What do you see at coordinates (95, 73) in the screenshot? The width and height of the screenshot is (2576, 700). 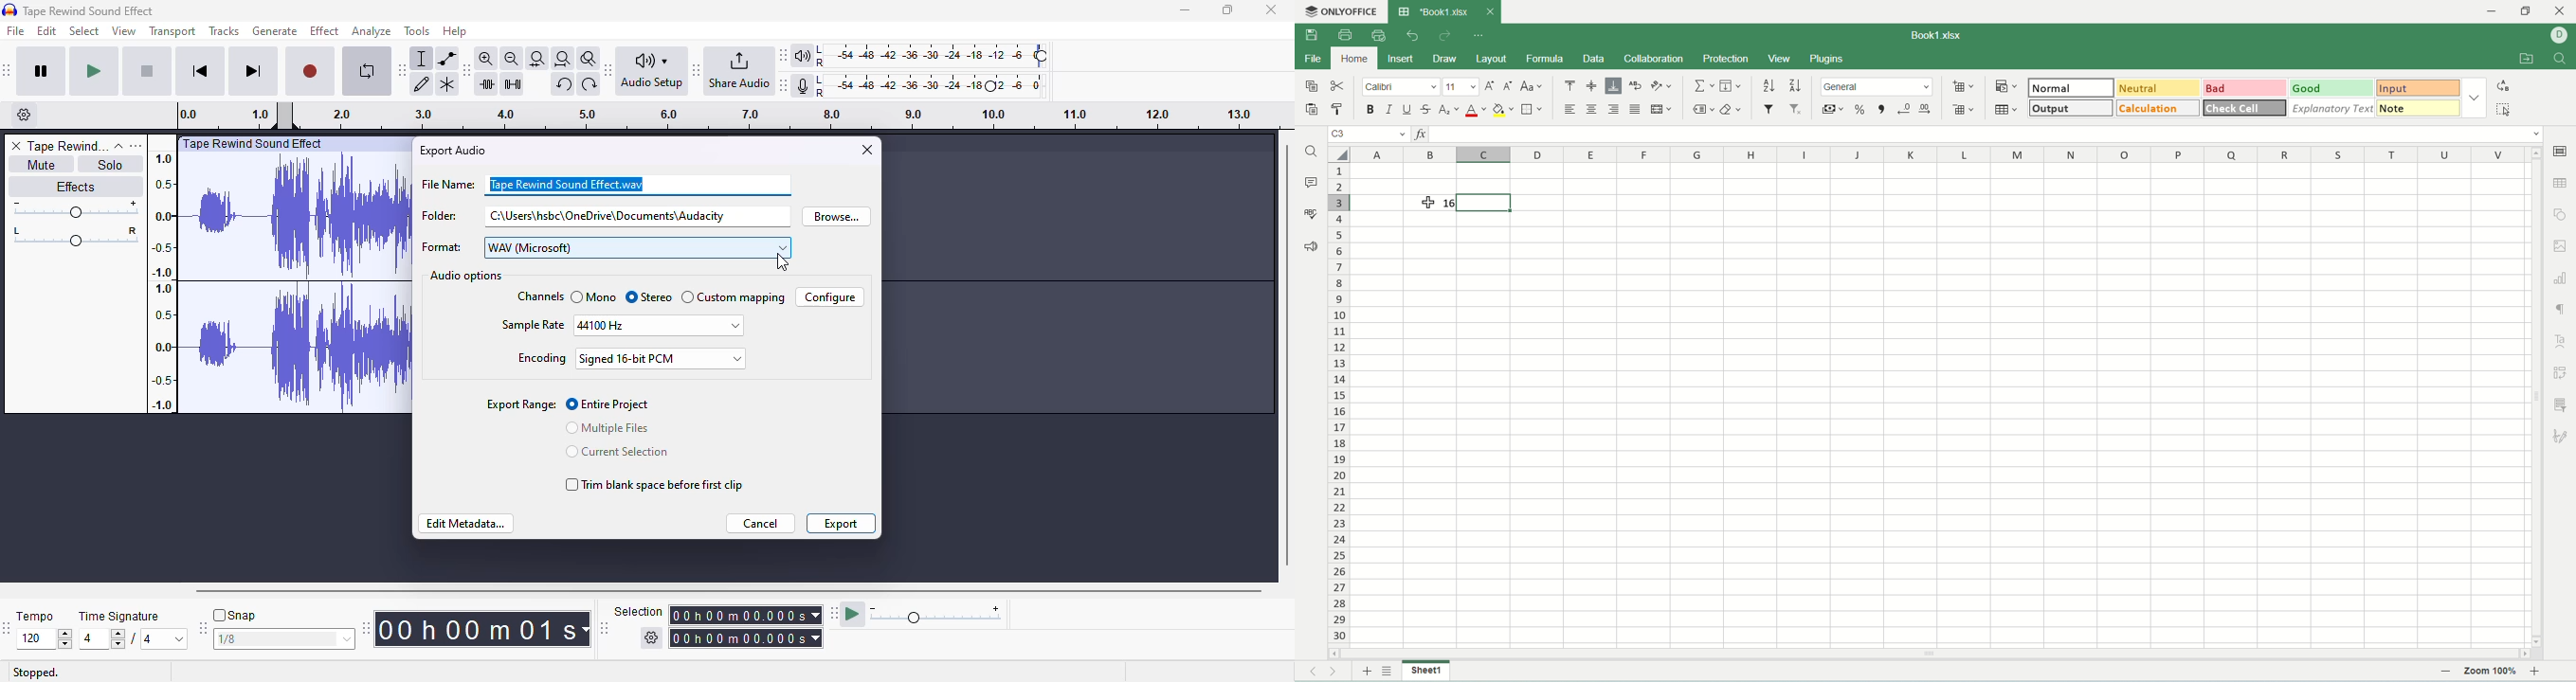 I see `play` at bounding box center [95, 73].